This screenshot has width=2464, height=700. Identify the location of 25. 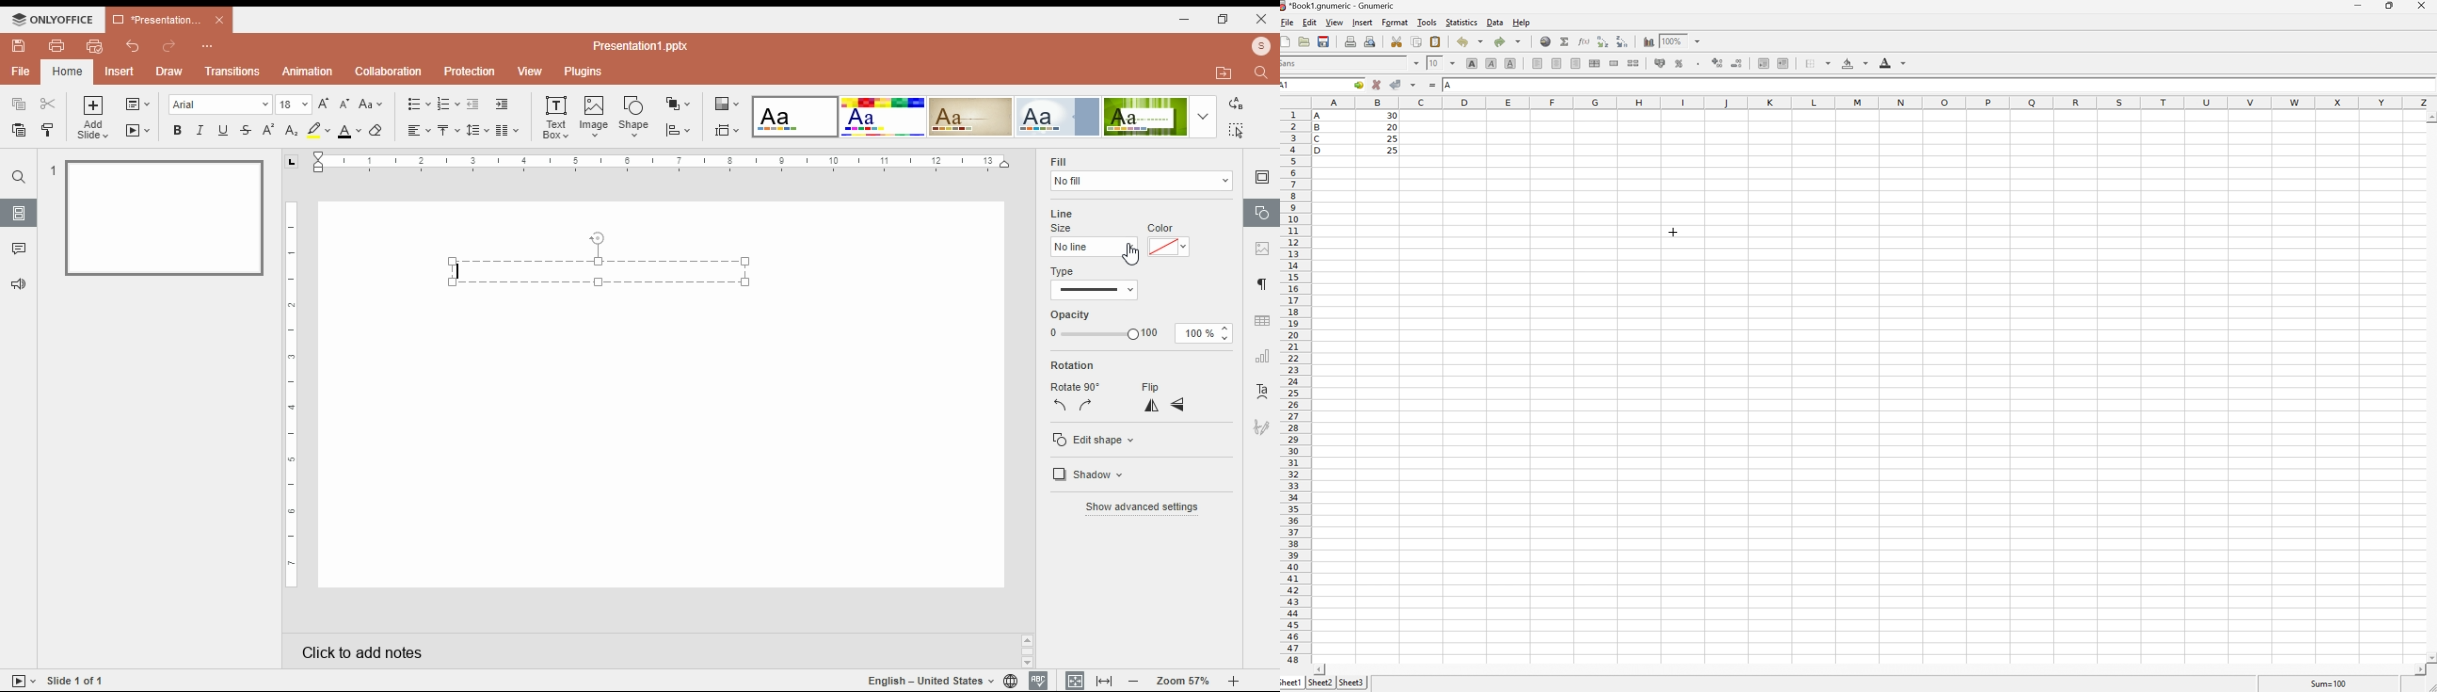
(1394, 150).